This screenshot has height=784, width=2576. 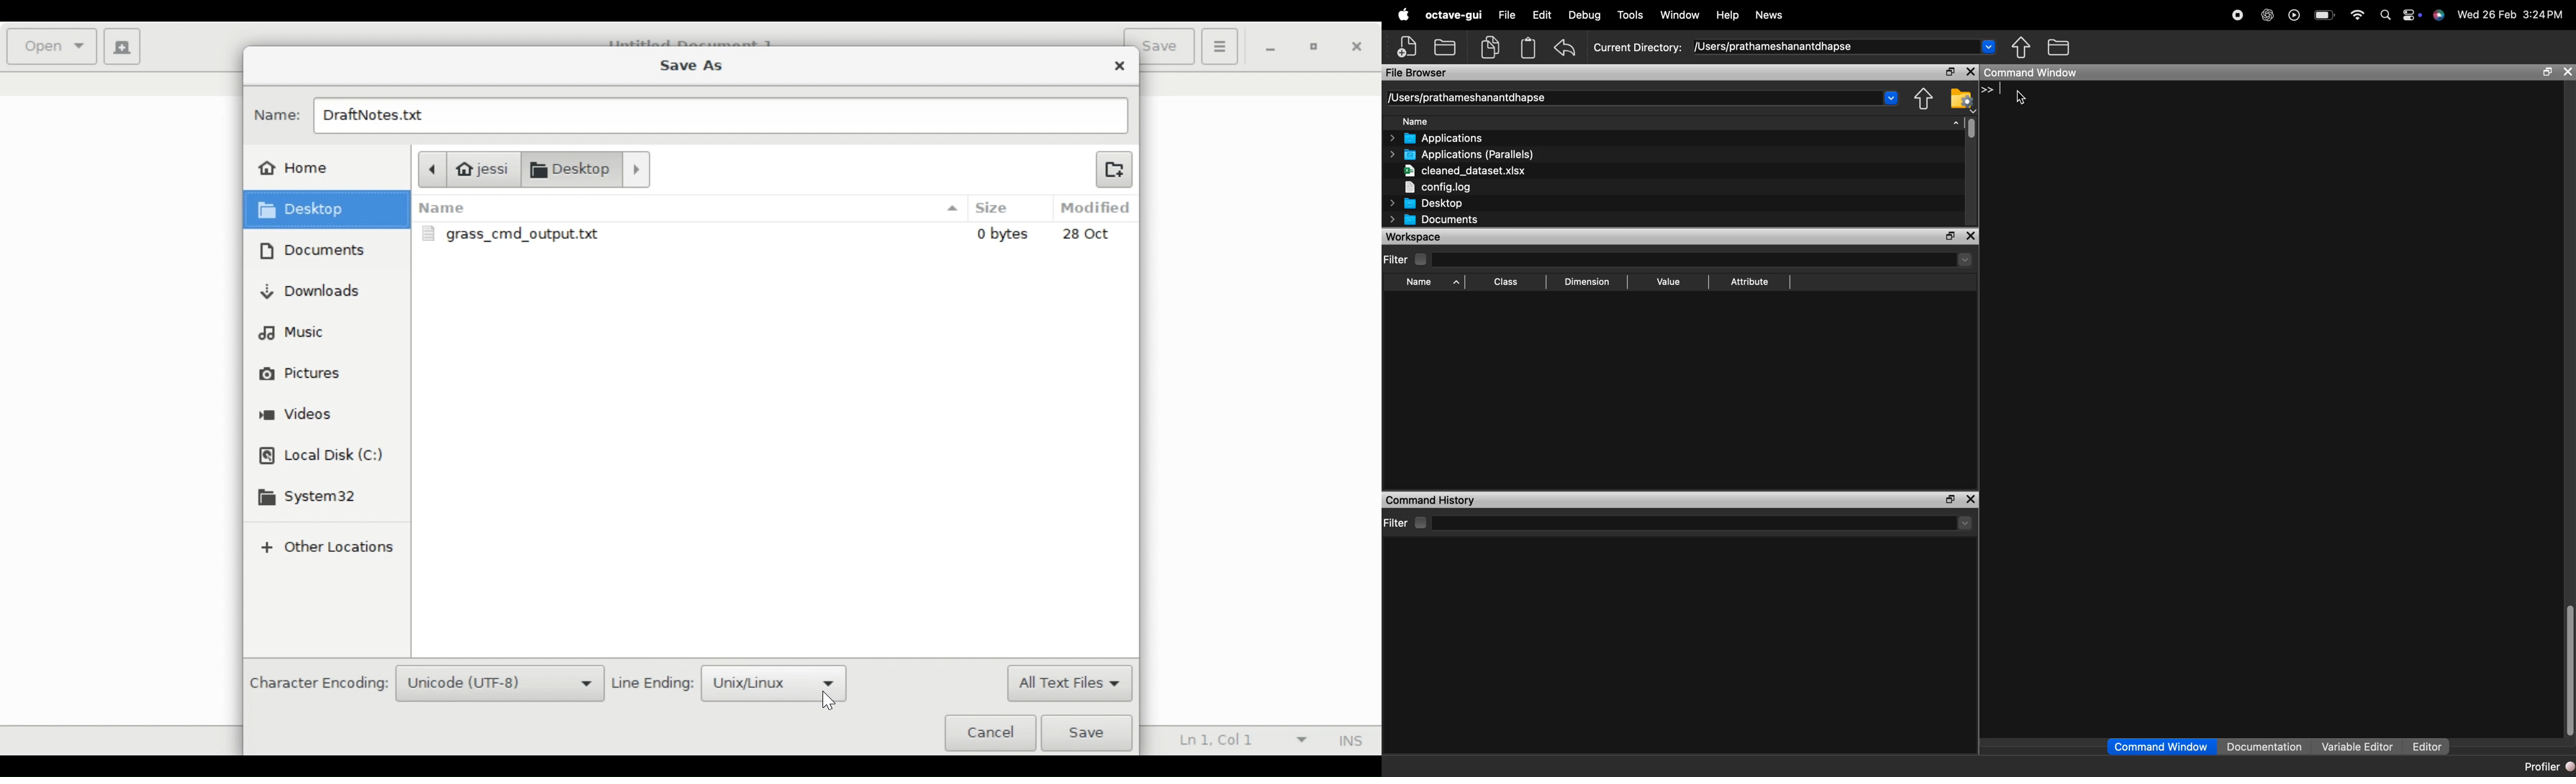 What do you see at coordinates (776, 234) in the screenshot?
I see `grass_cmd_output.txt` at bounding box center [776, 234].